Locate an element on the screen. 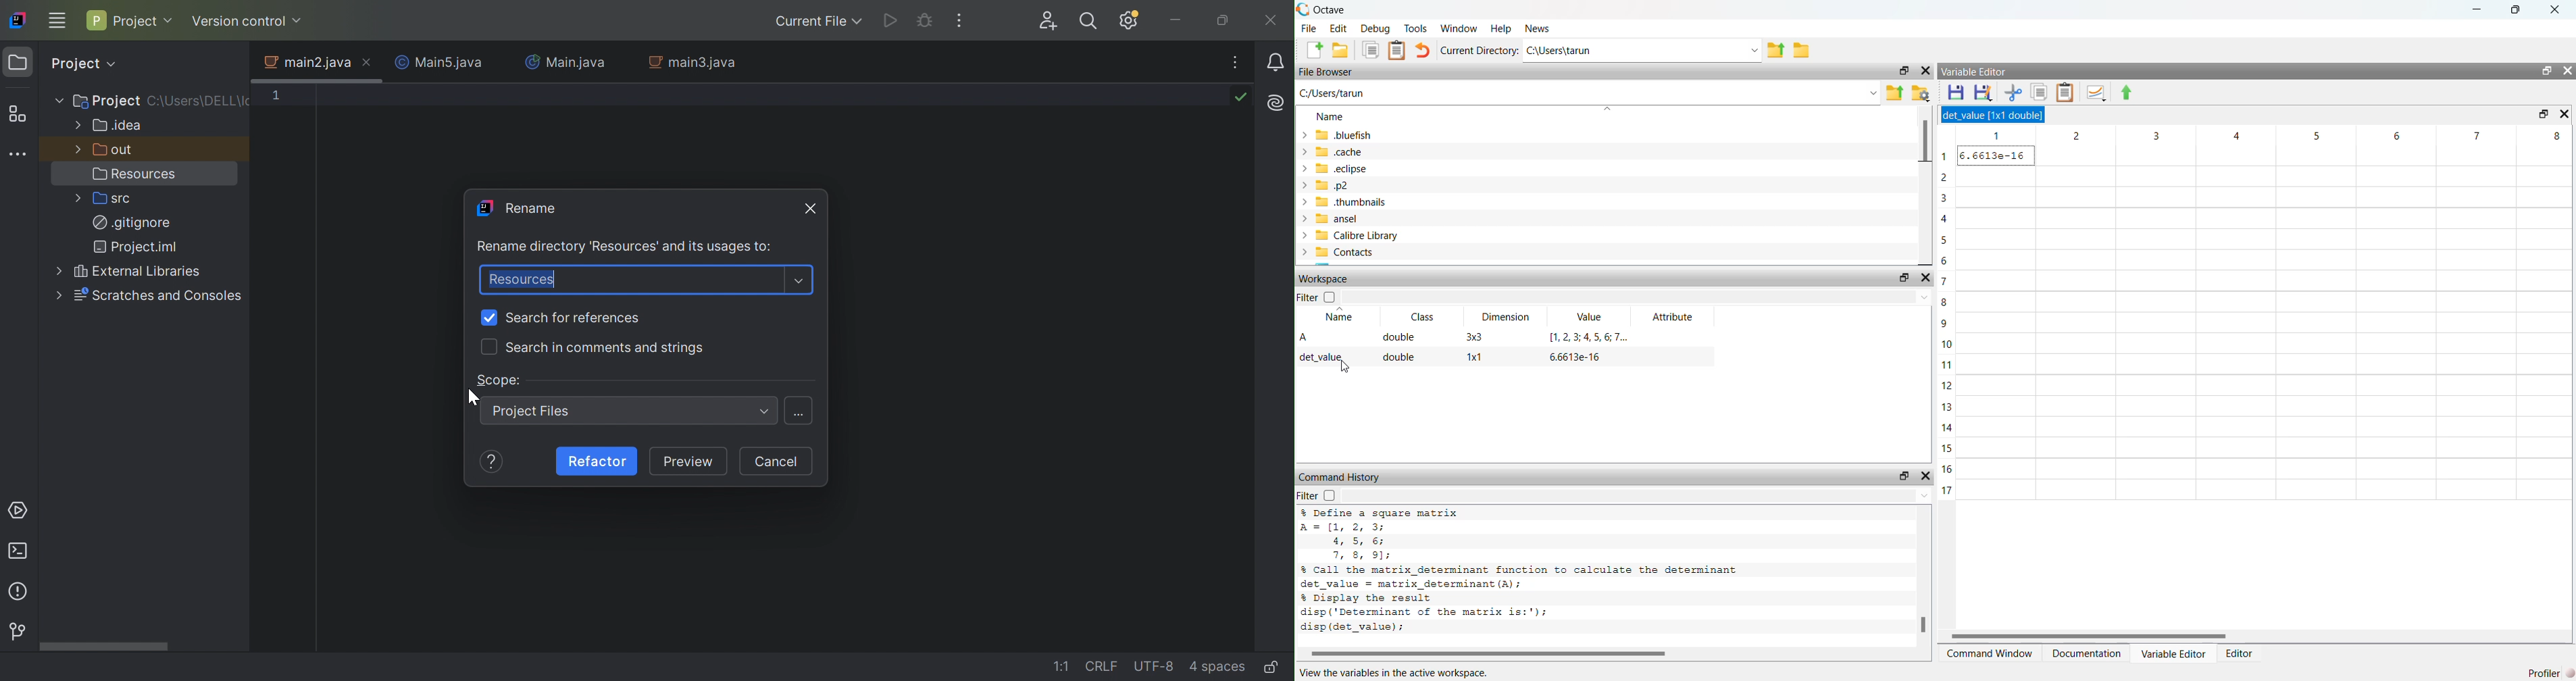  maximize is located at coordinates (1905, 71).